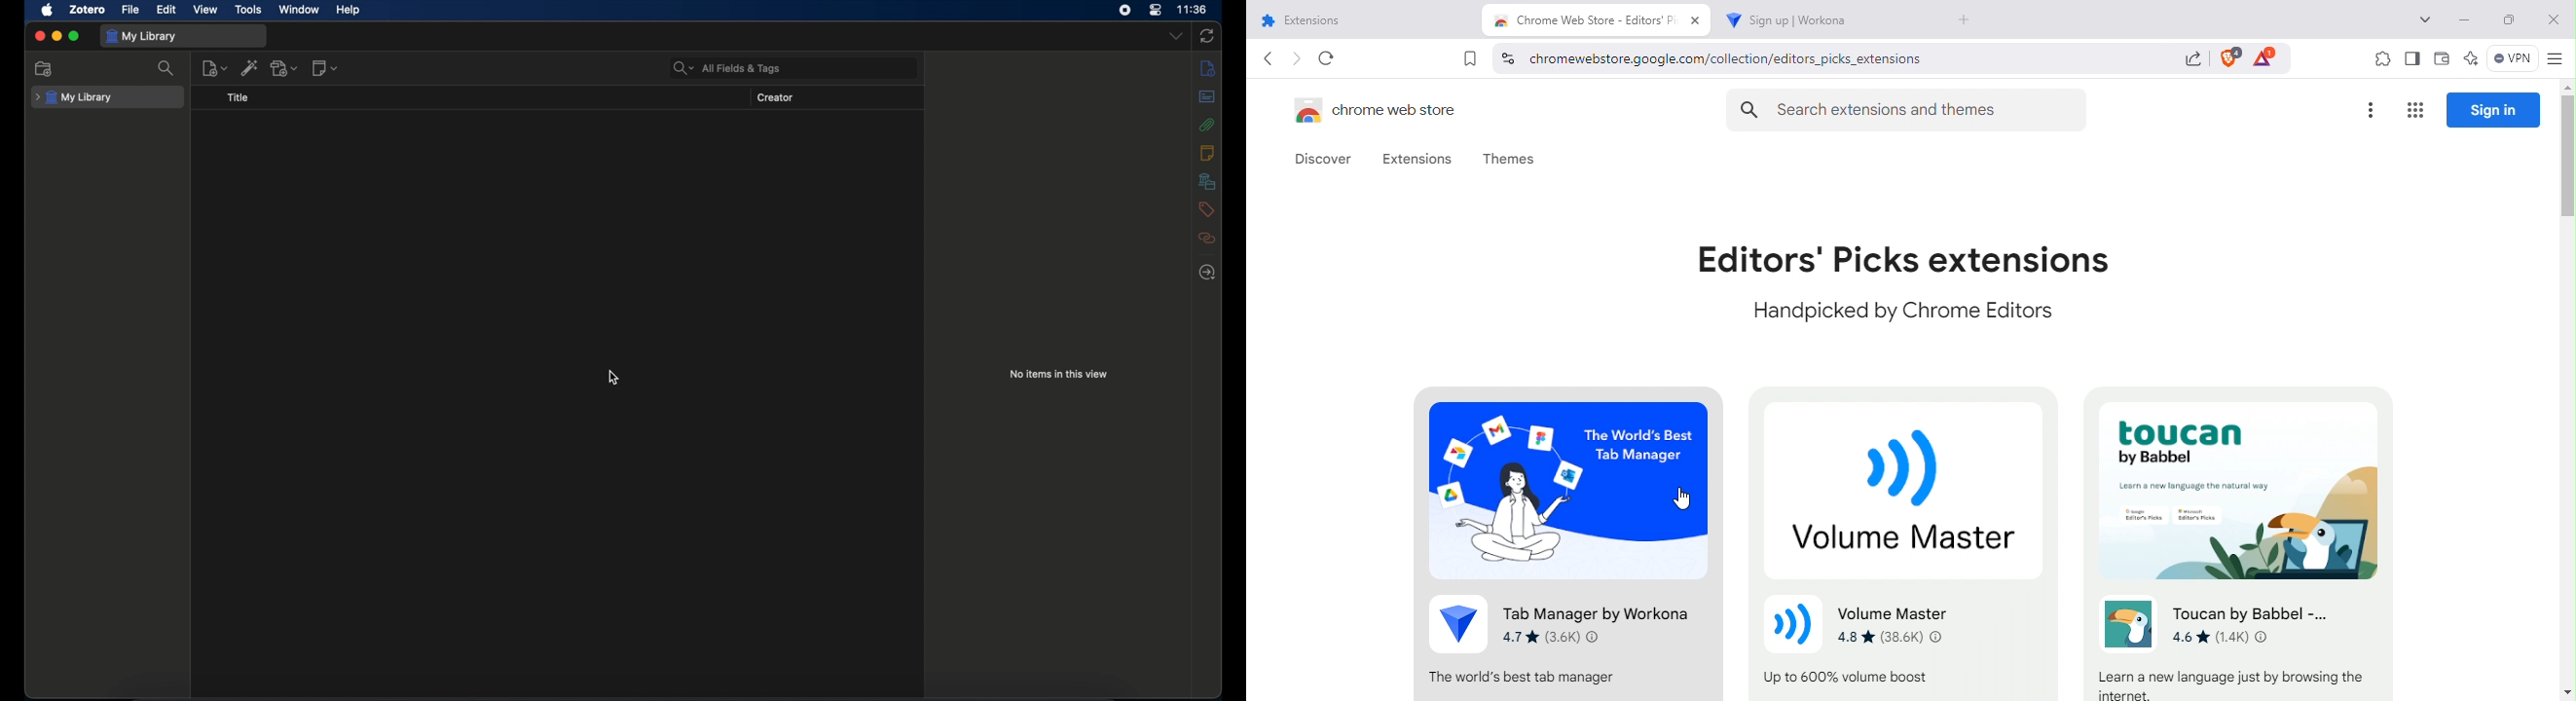 The image size is (2576, 728). I want to click on Themes, so click(1509, 158).